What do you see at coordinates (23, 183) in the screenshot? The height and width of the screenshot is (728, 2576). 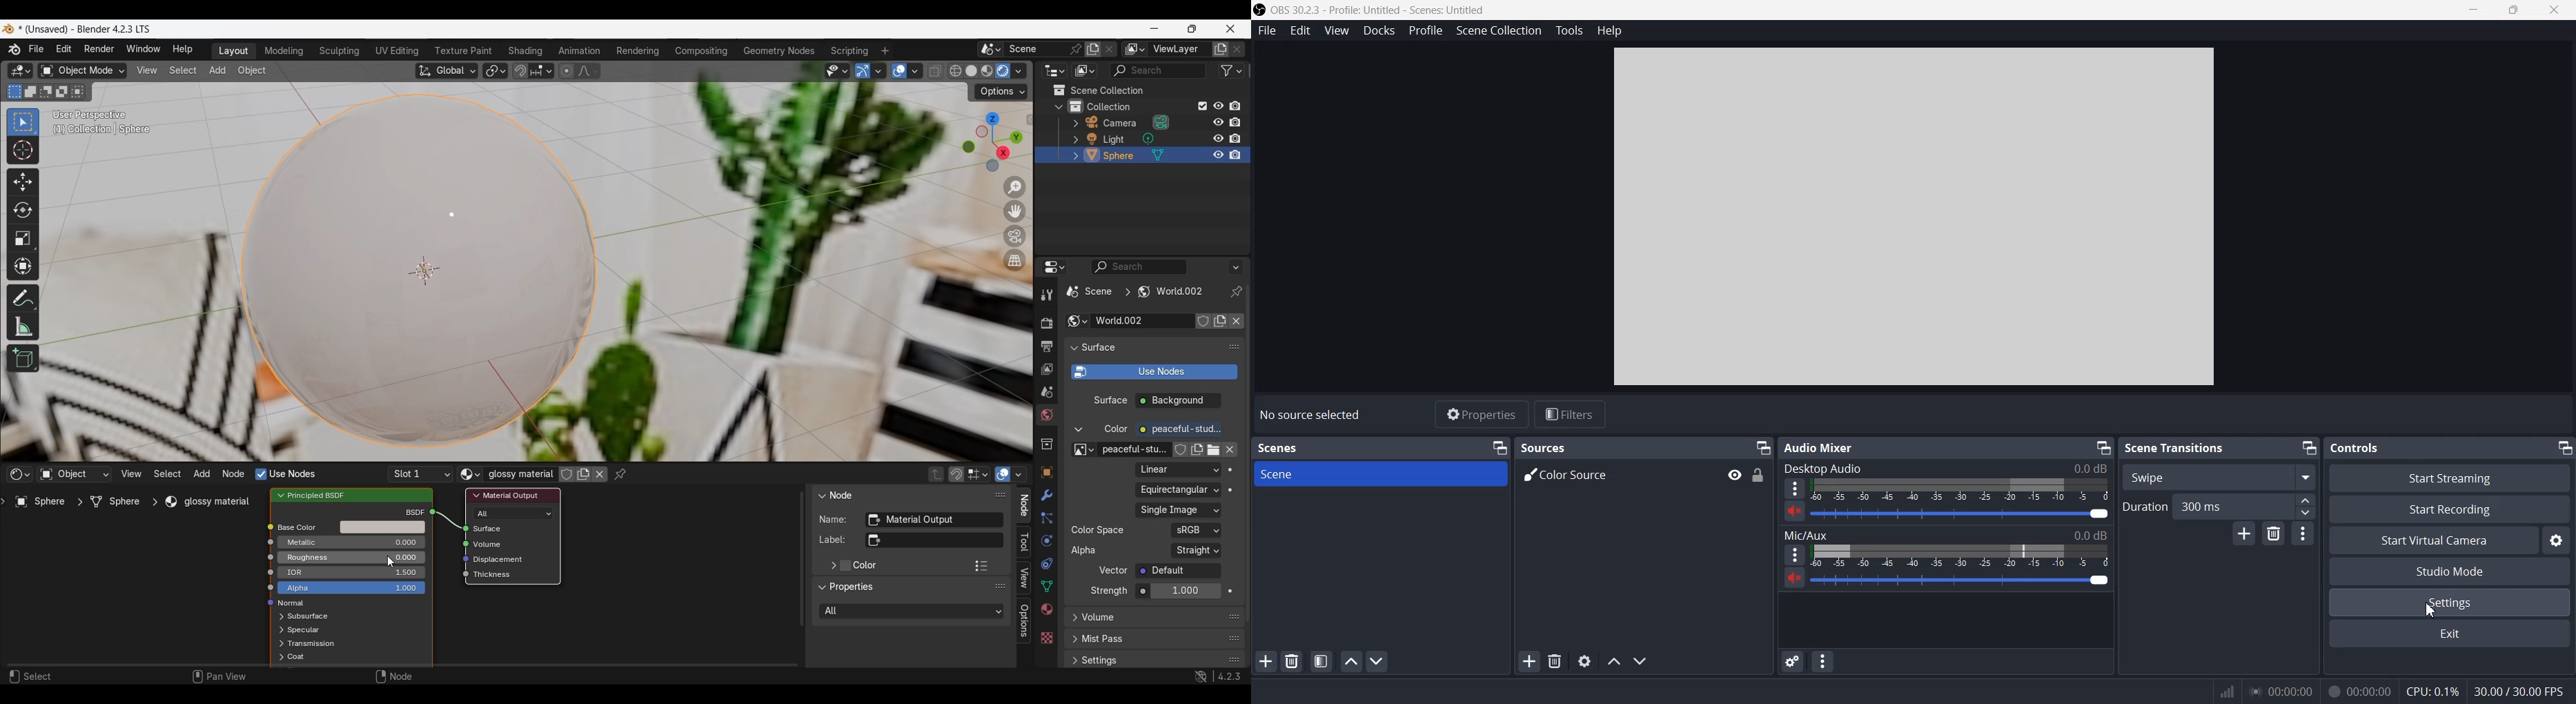 I see `Move` at bounding box center [23, 183].